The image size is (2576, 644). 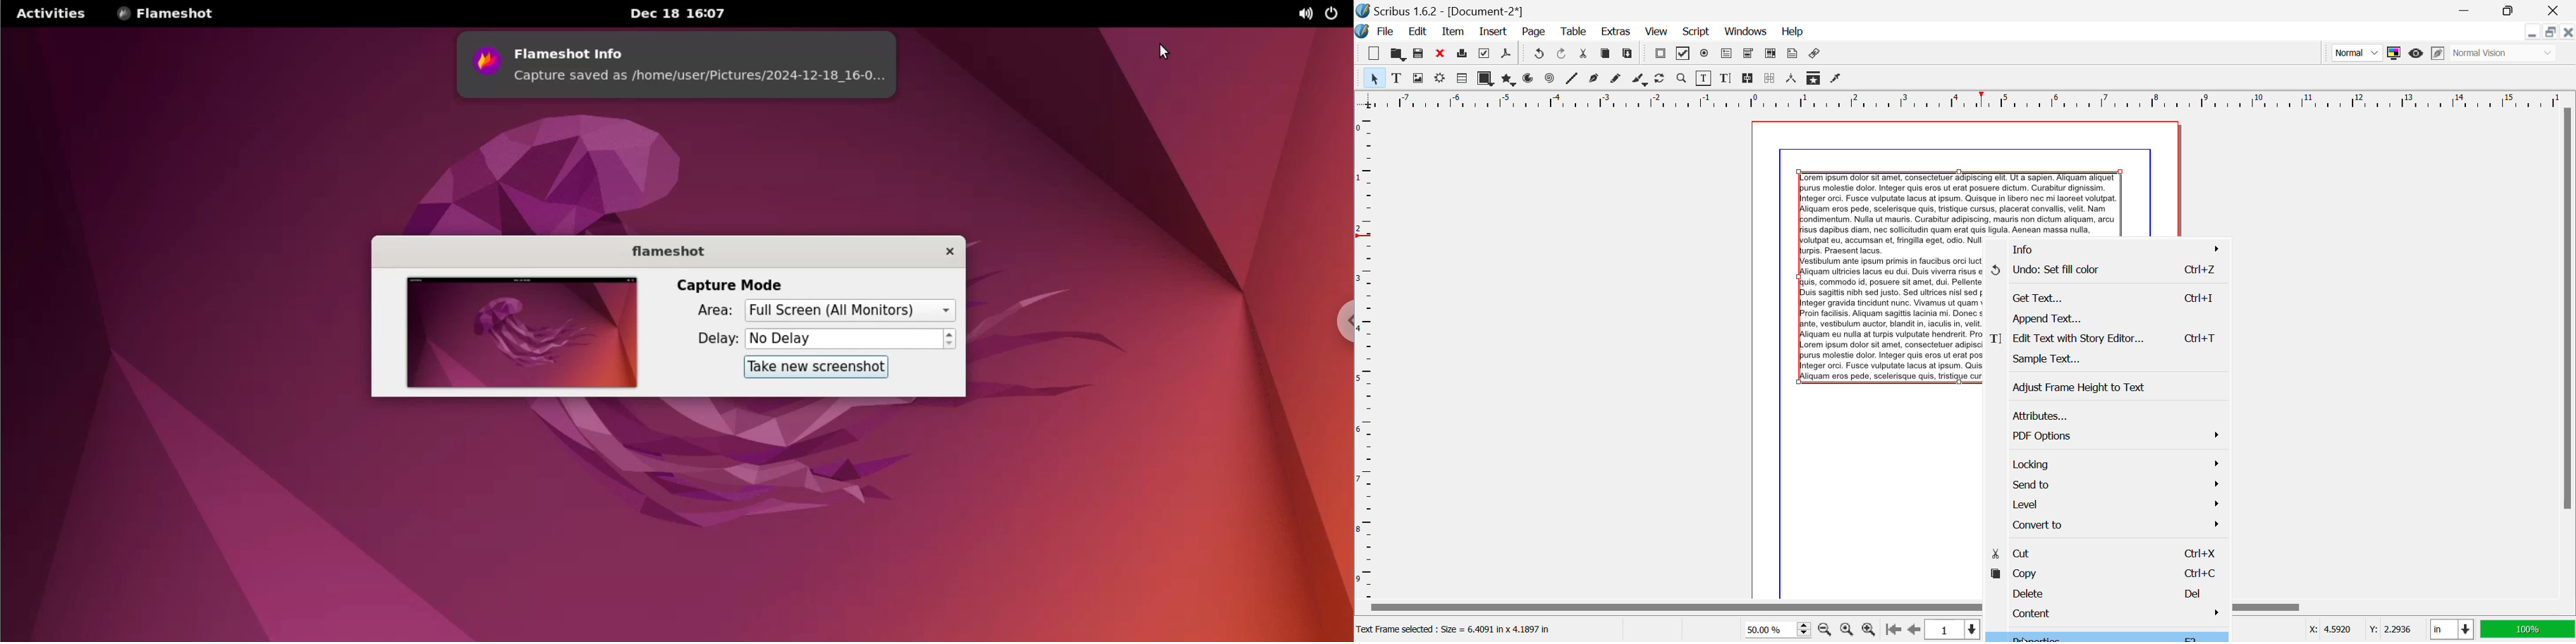 I want to click on delay label, so click(x=712, y=337).